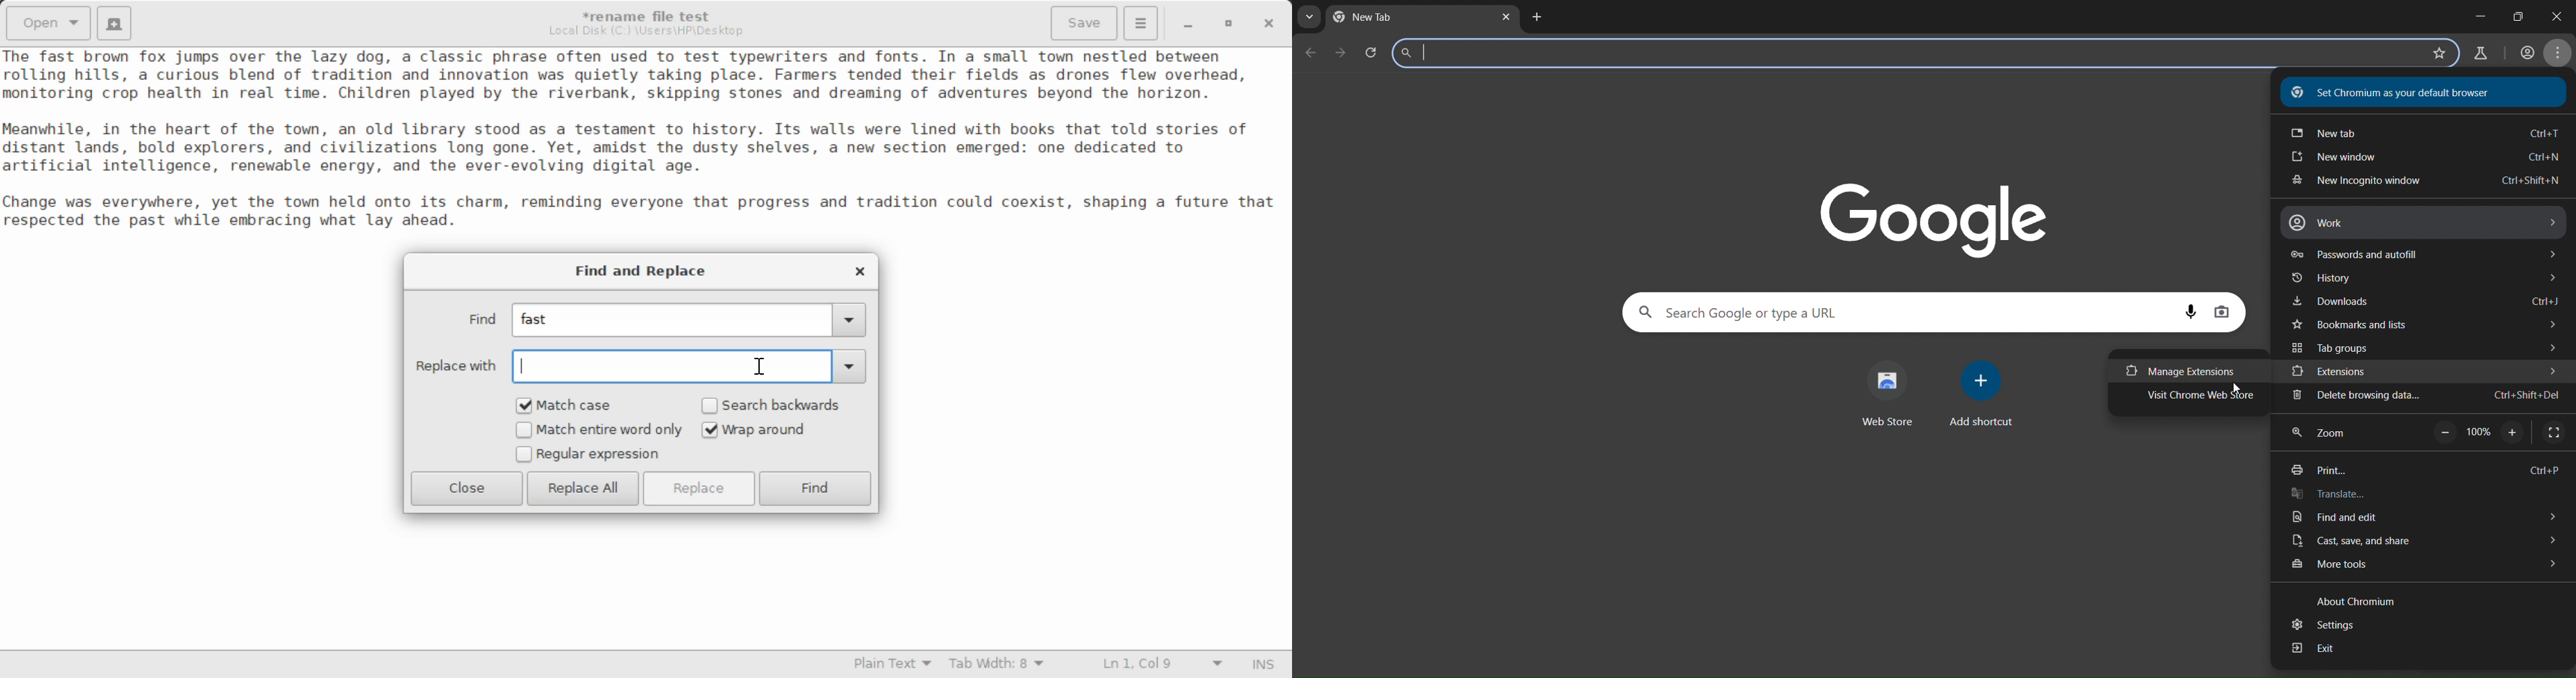  What do you see at coordinates (2429, 348) in the screenshot?
I see `tab groups` at bounding box center [2429, 348].